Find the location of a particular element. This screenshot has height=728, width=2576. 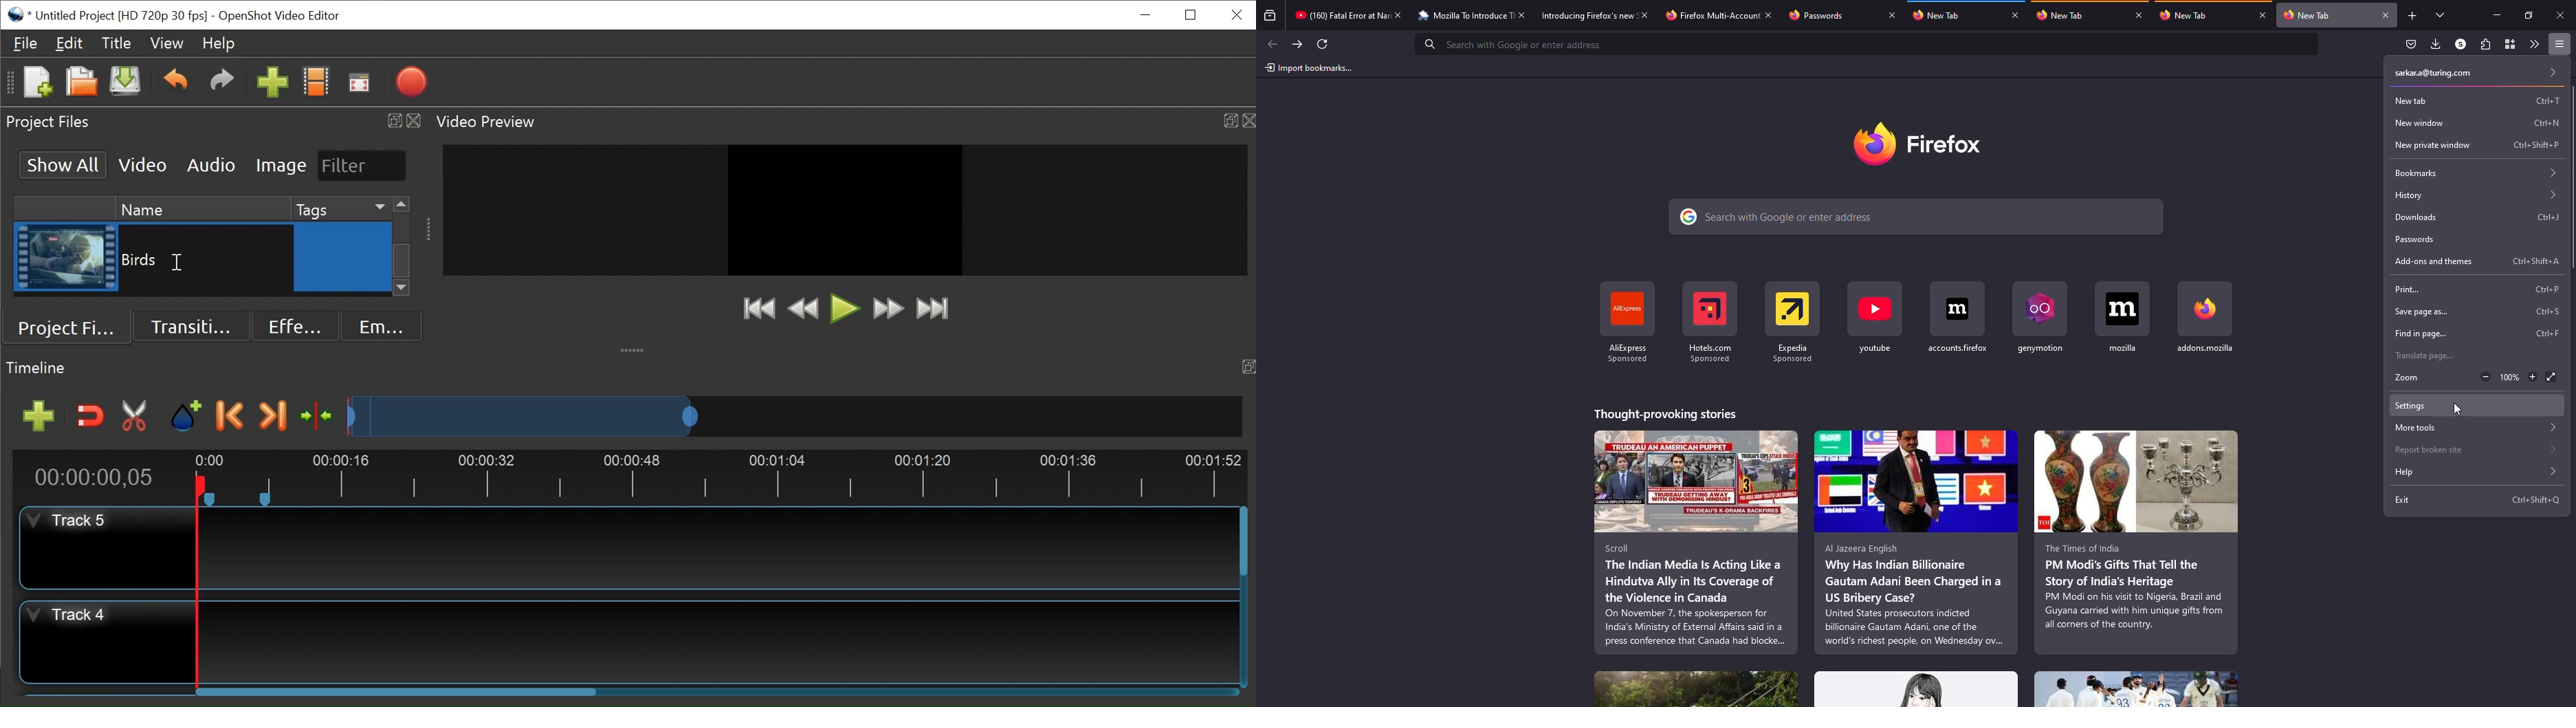

more tools is located at coordinates (2474, 428).